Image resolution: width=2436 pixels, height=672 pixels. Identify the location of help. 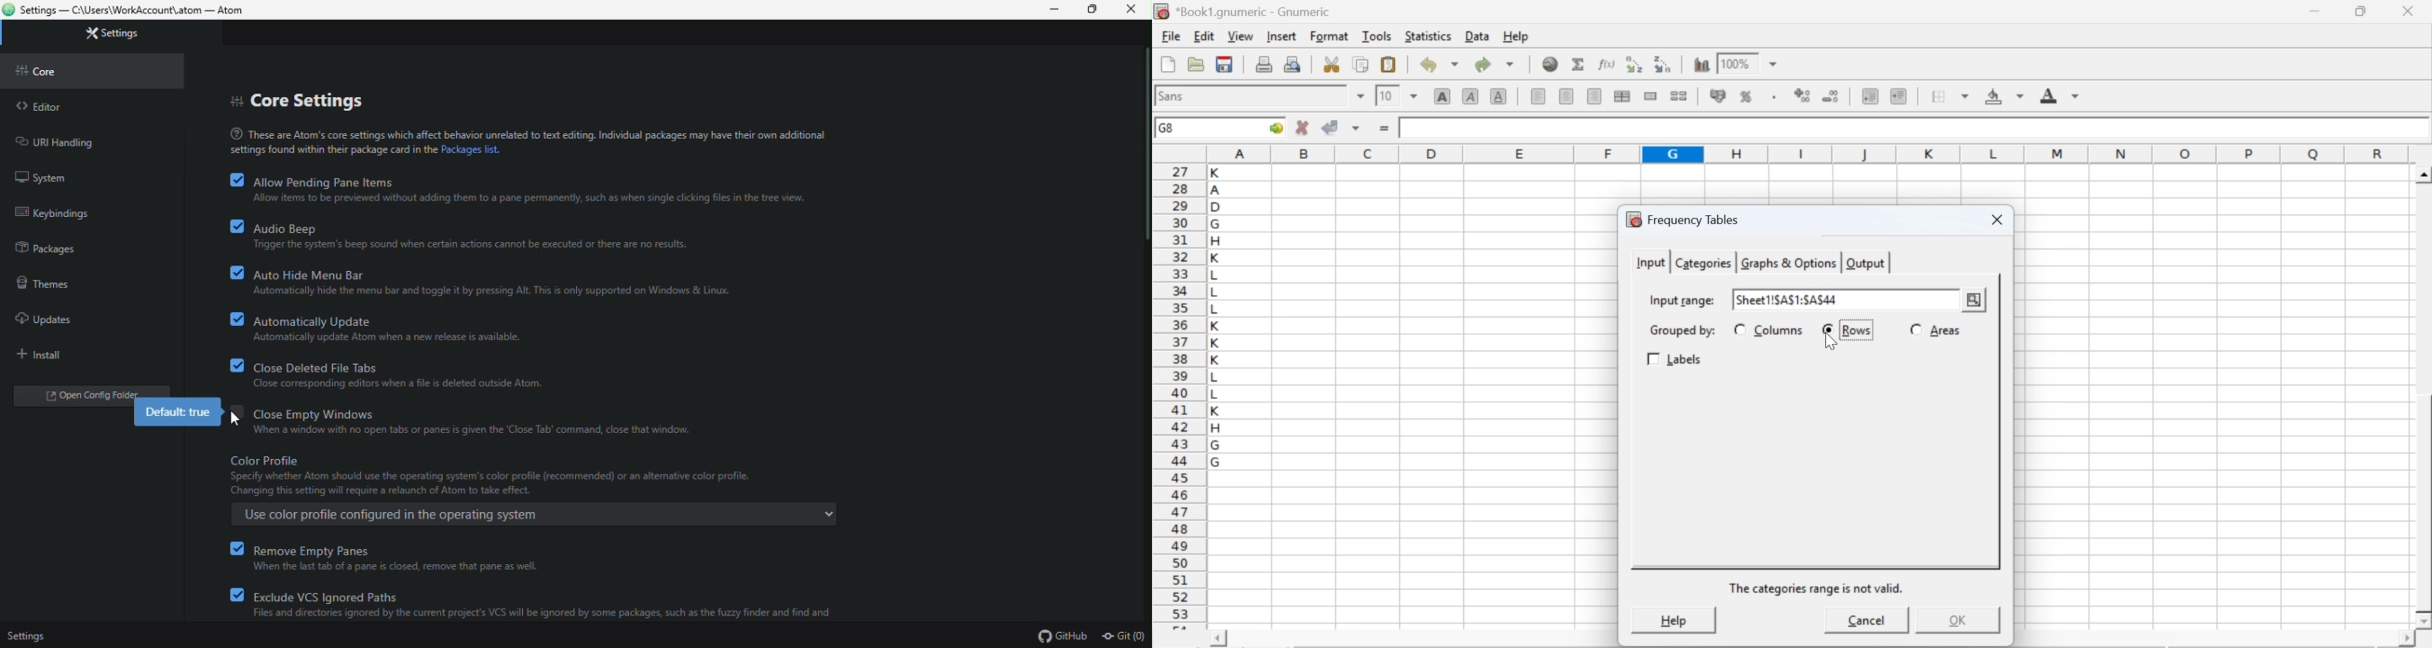
(1518, 37).